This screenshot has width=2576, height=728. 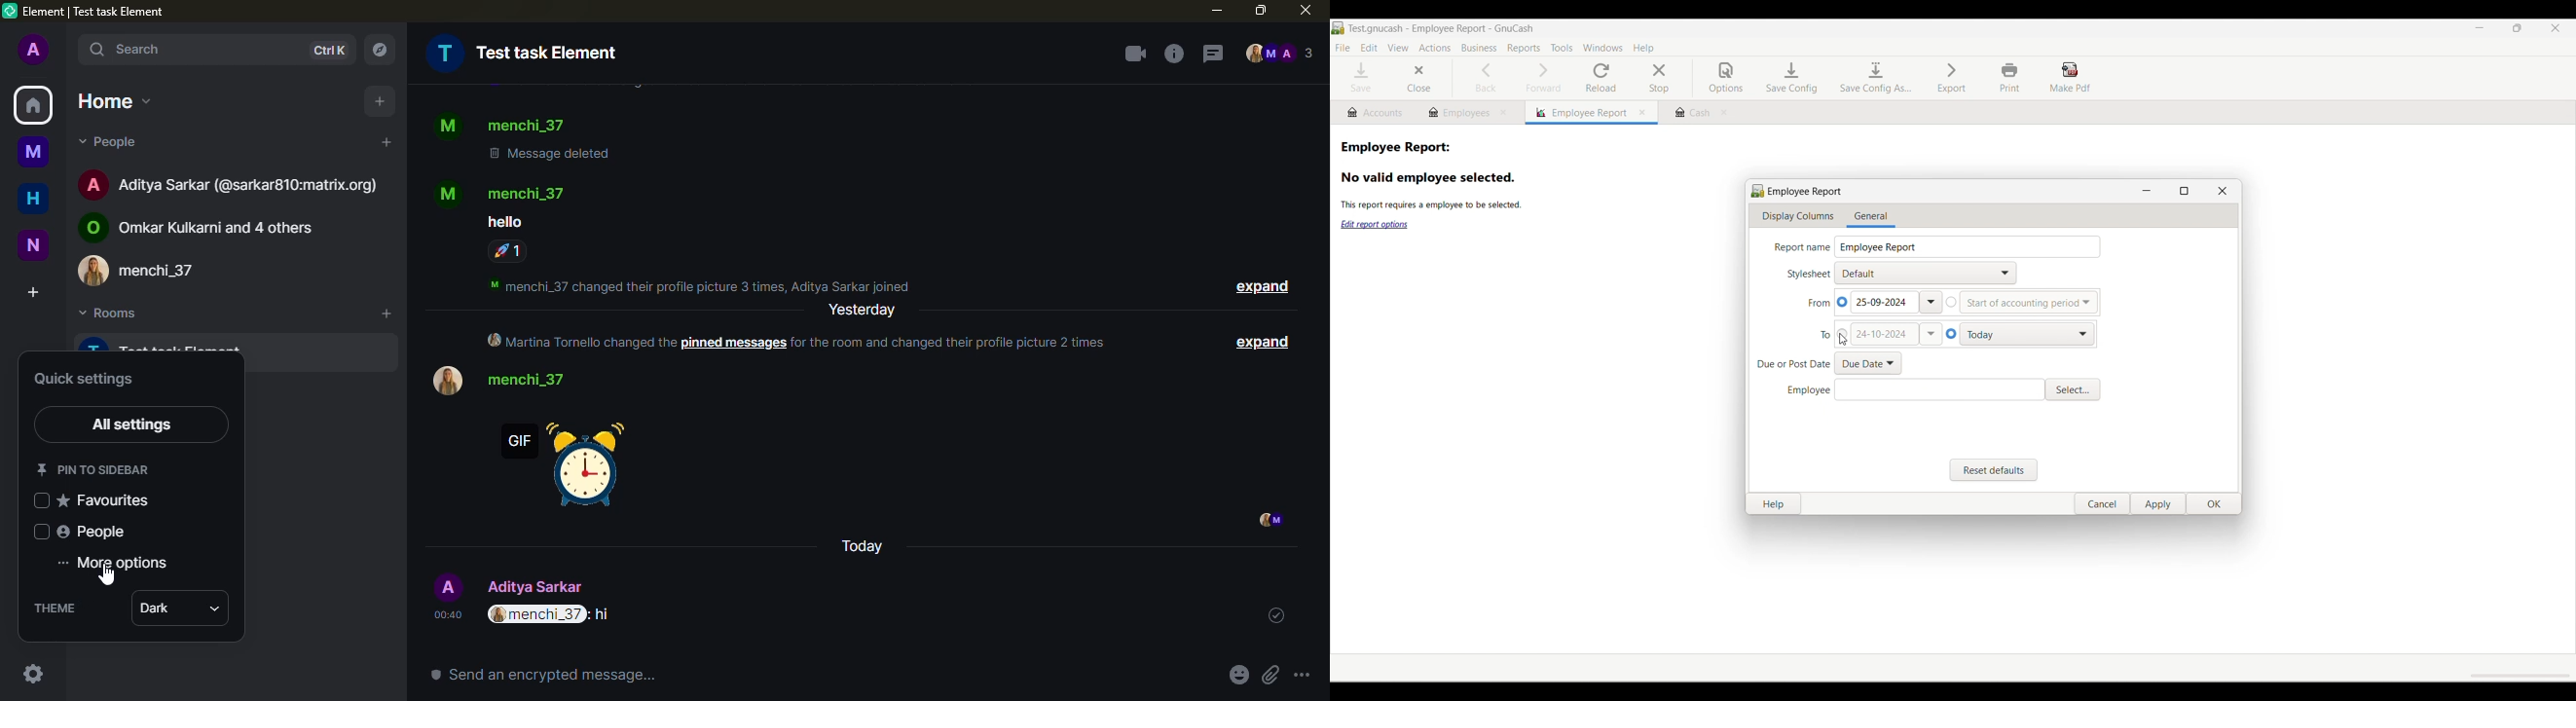 What do you see at coordinates (95, 532) in the screenshot?
I see `people` at bounding box center [95, 532].